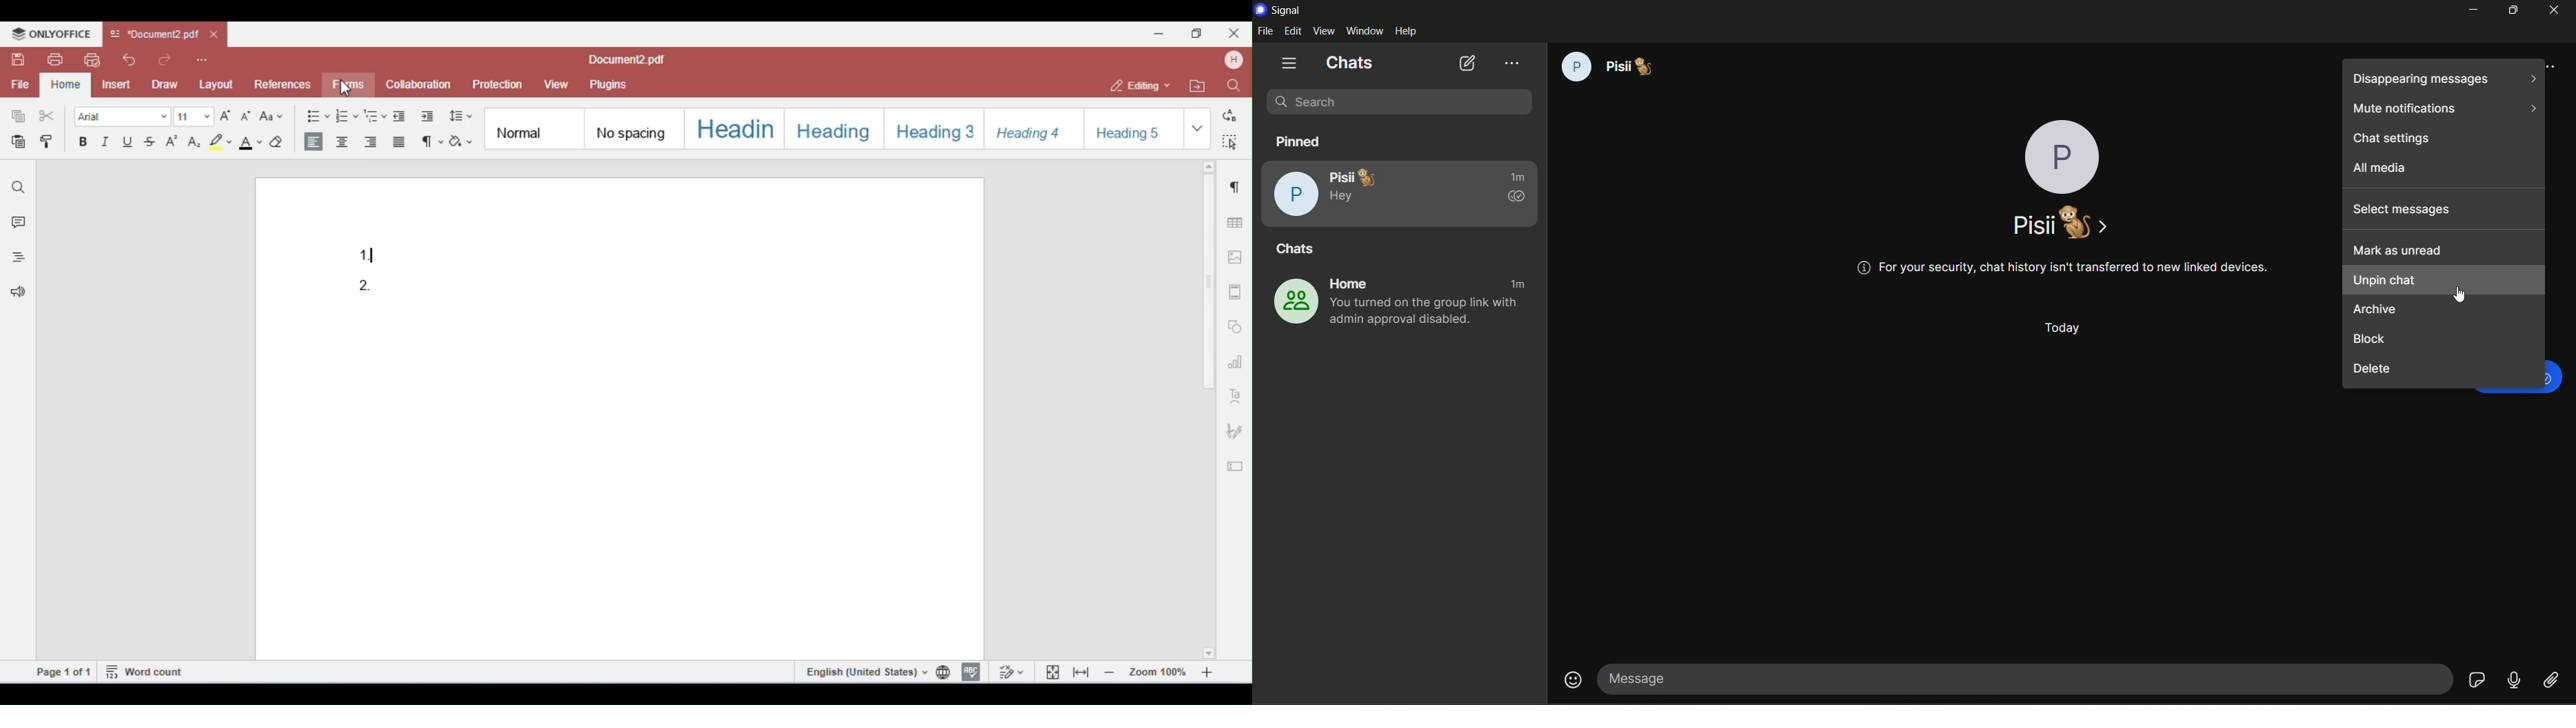 This screenshot has height=728, width=2576. What do you see at coordinates (2444, 247) in the screenshot?
I see `mark as unread` at bounding box center [2444, 247].